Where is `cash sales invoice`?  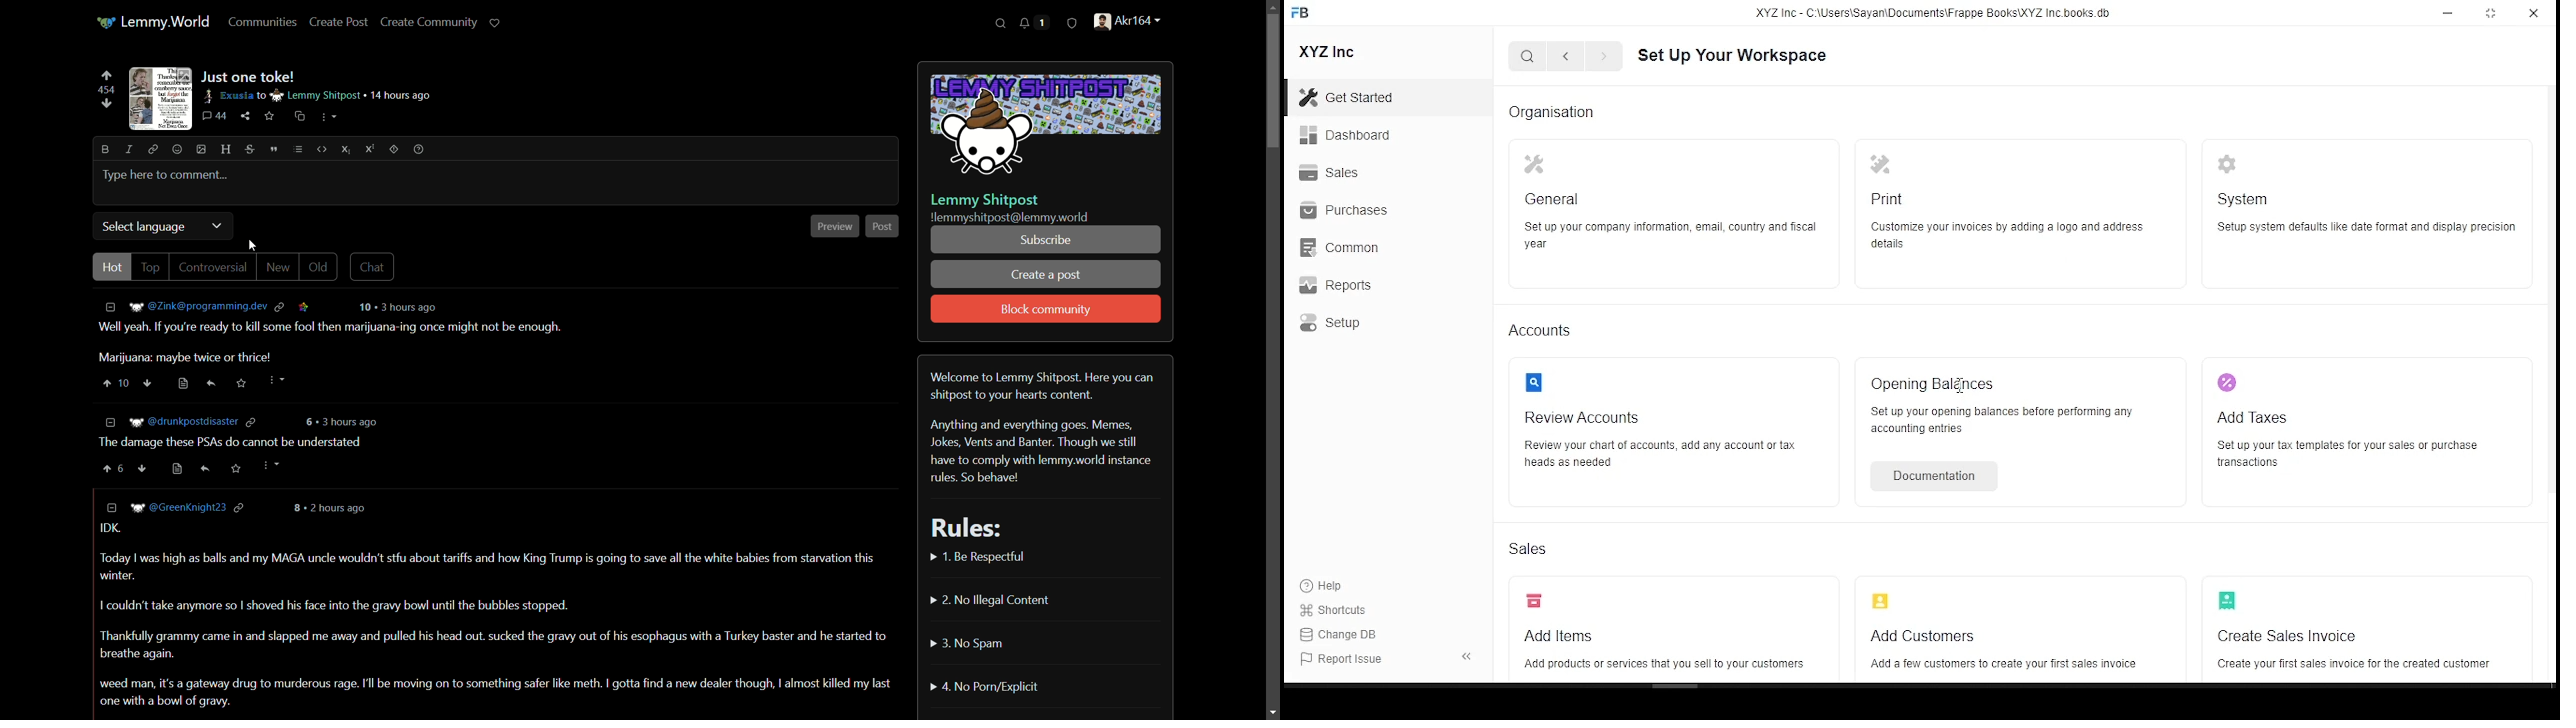 cash sales invoice is located at coordinates (2278, 636).